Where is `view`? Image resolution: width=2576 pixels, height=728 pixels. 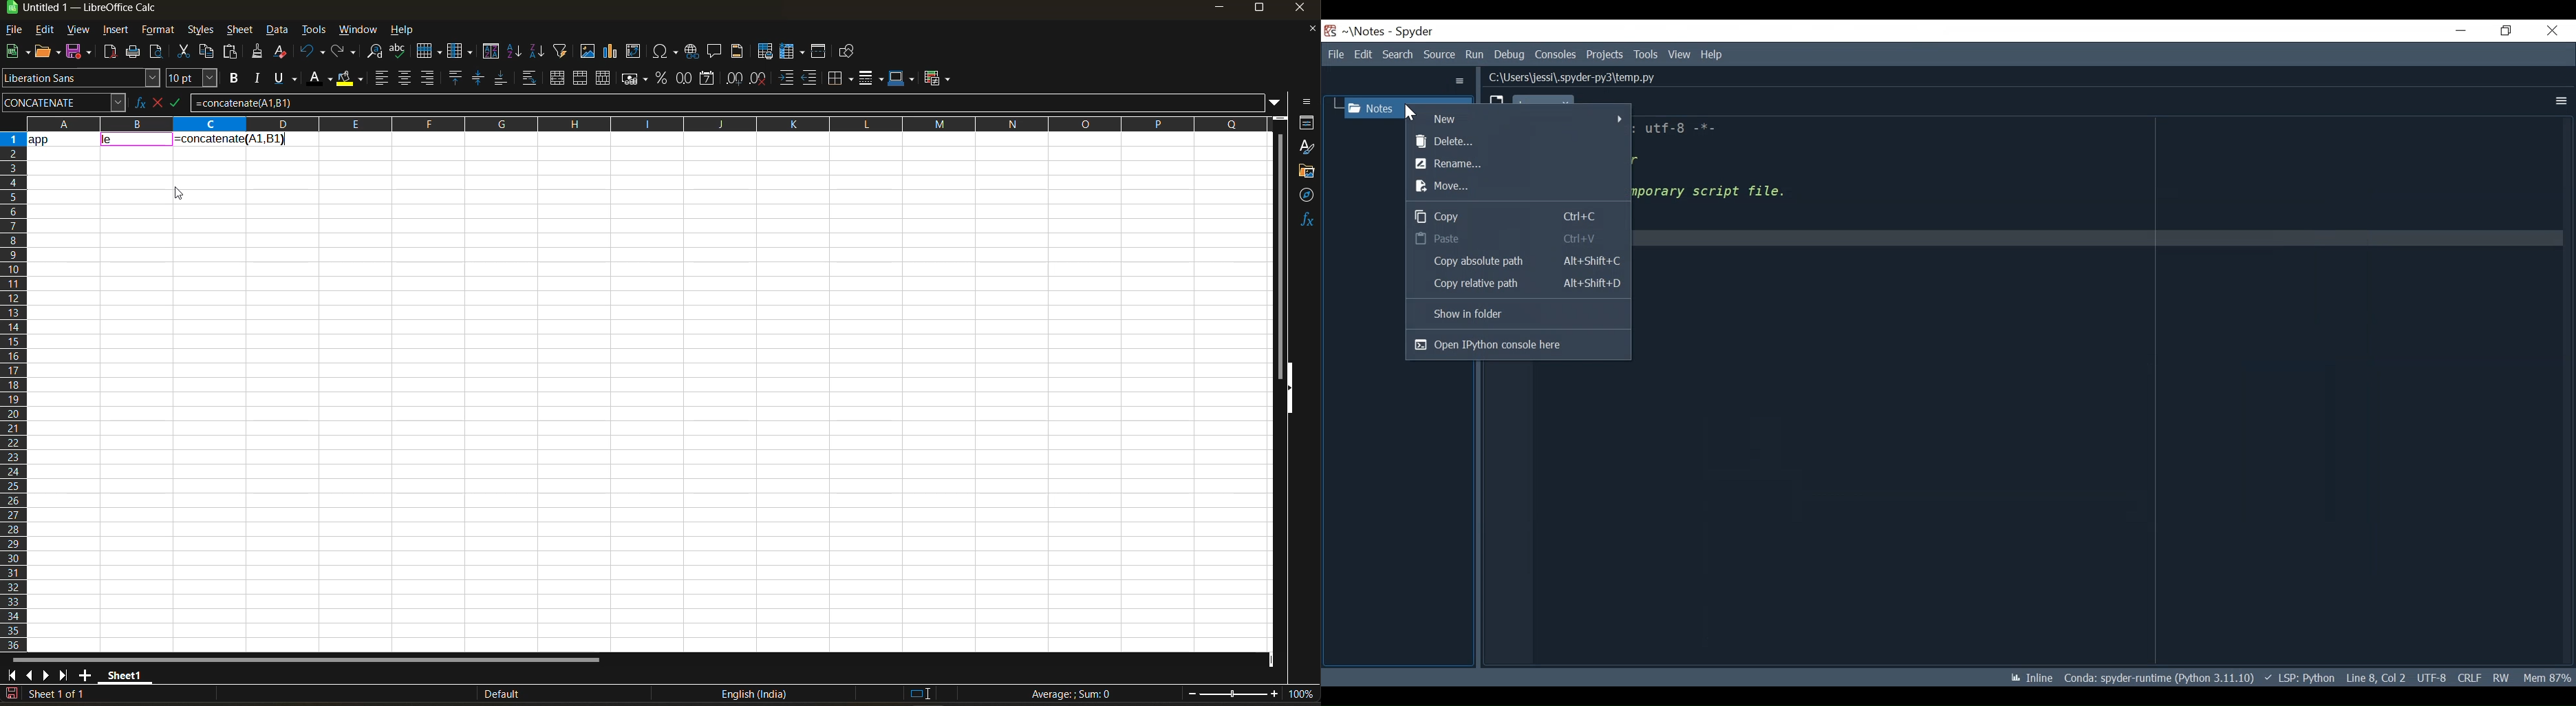 view is located at coordinates (78, 30).